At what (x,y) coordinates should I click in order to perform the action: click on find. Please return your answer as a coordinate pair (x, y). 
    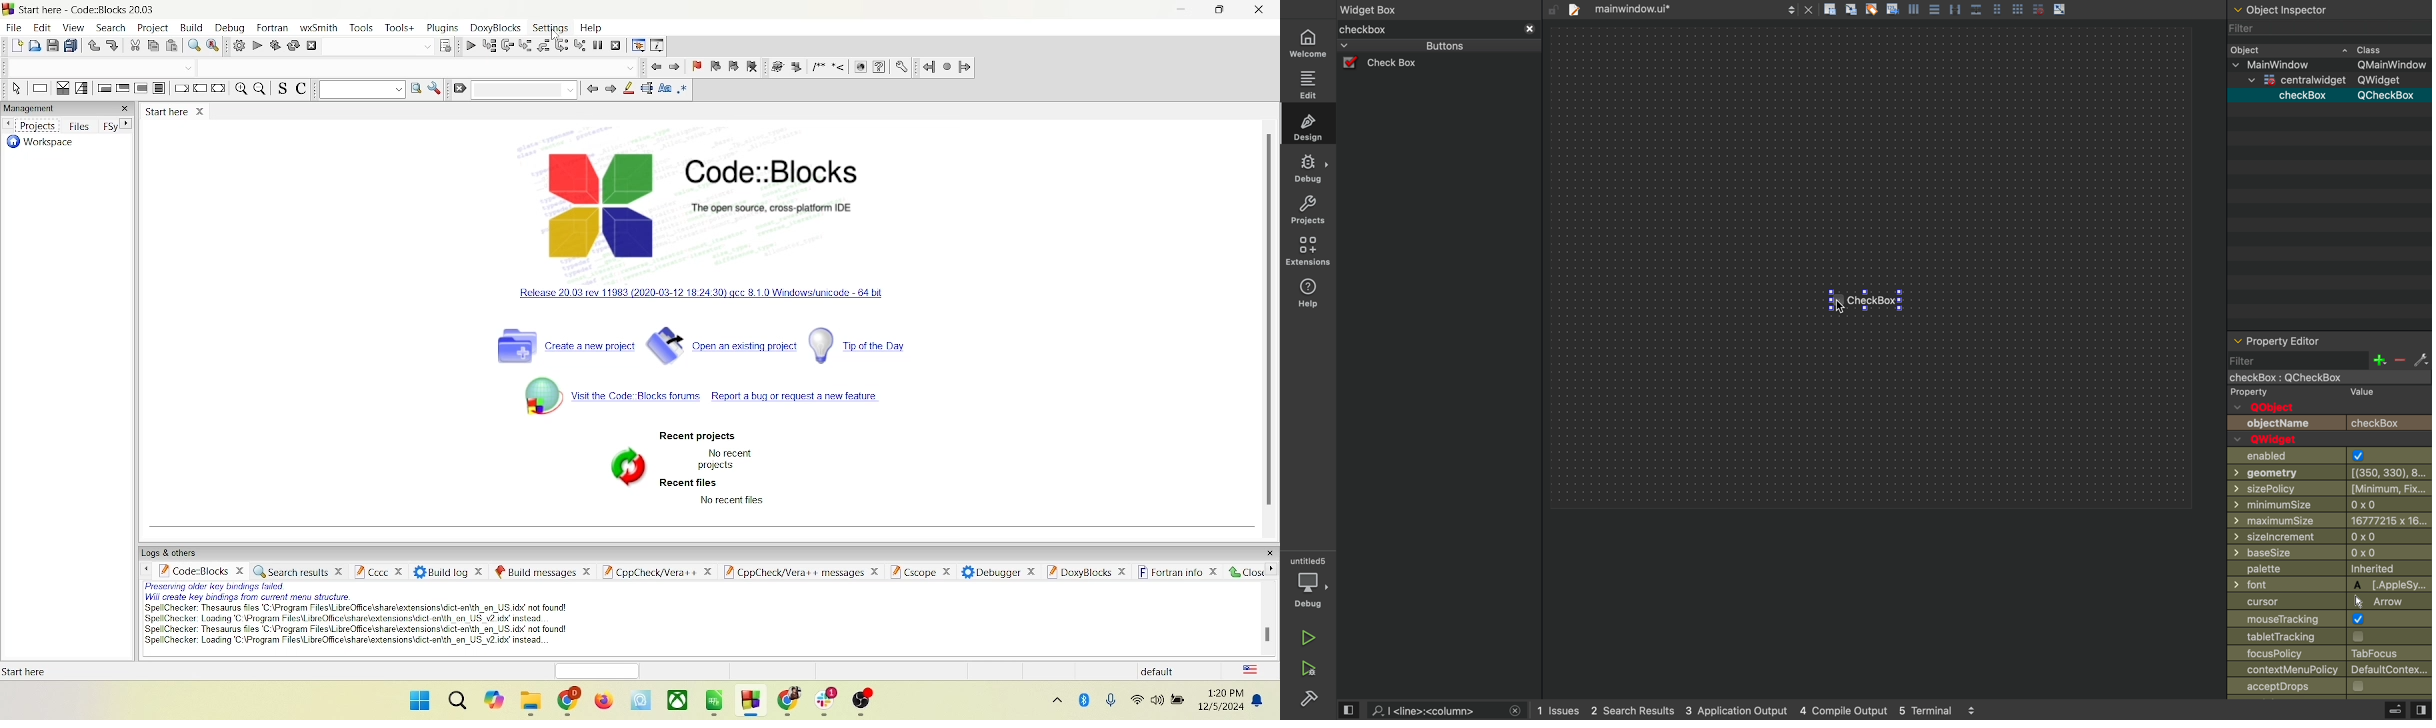
    Looking at the image, I should click on (192, 45).